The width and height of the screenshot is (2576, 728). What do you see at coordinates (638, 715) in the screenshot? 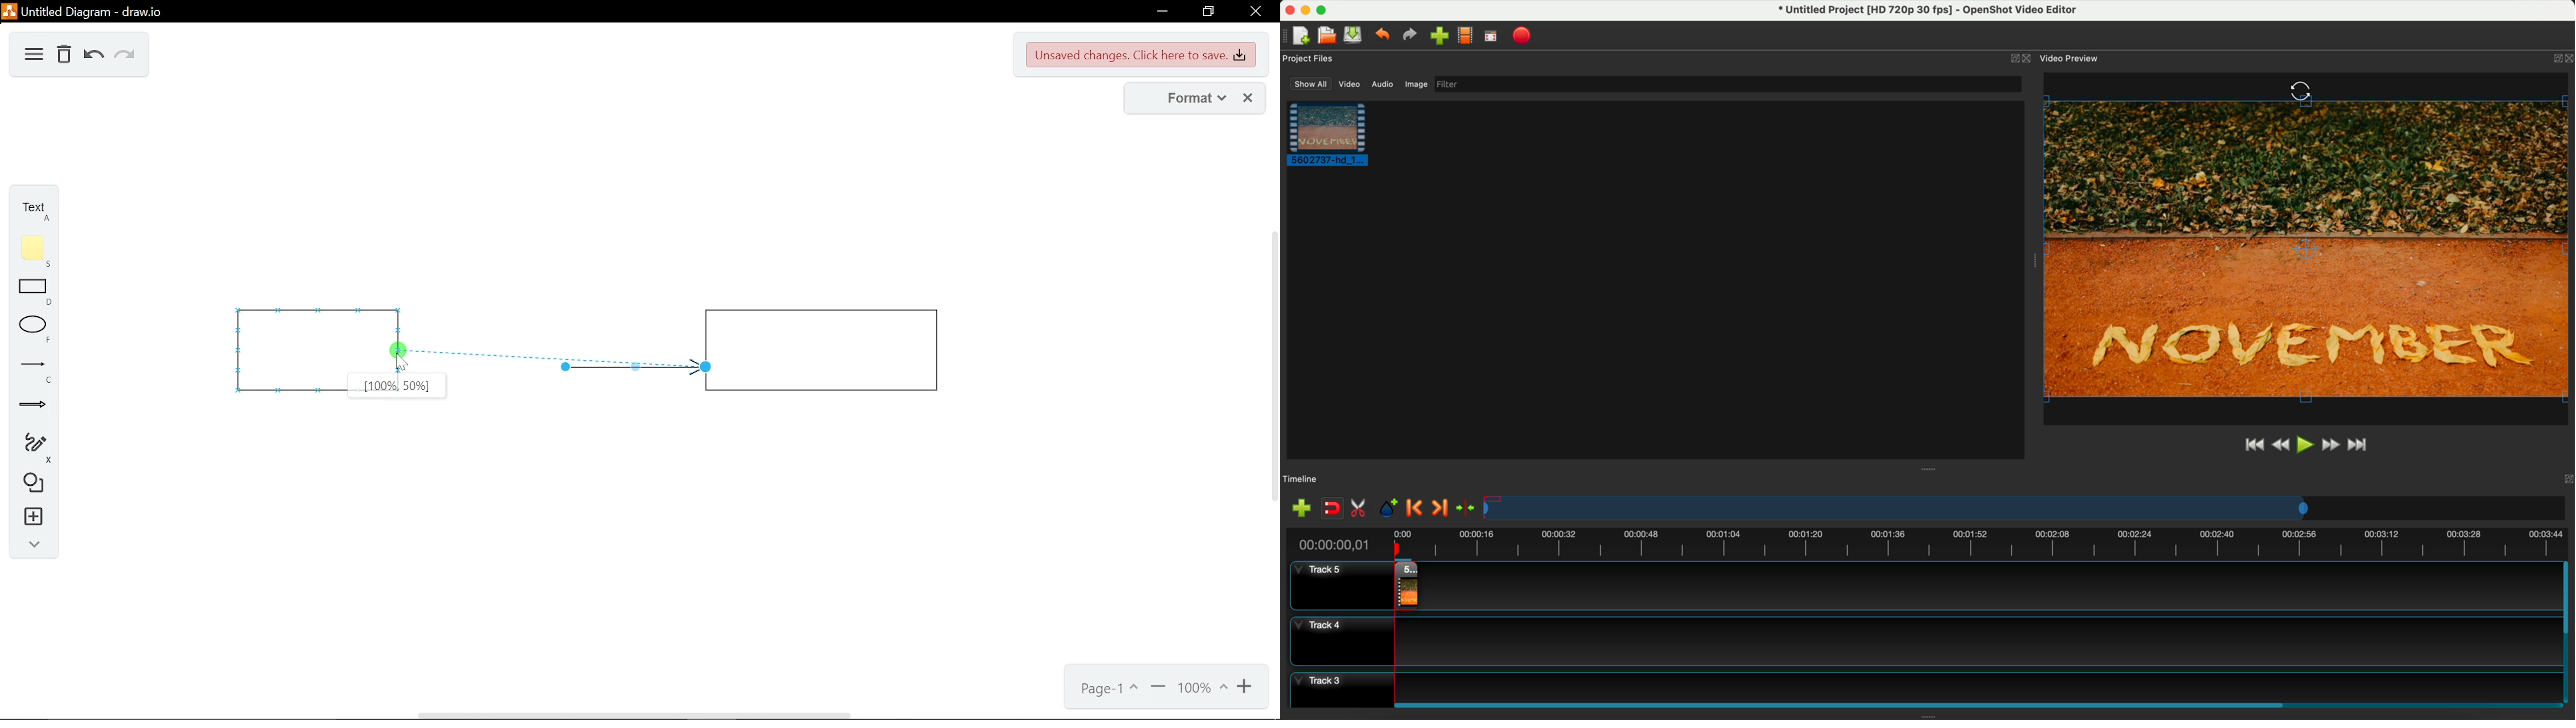
I see `horizontal scrollbar` at bounding box center [638, 715].